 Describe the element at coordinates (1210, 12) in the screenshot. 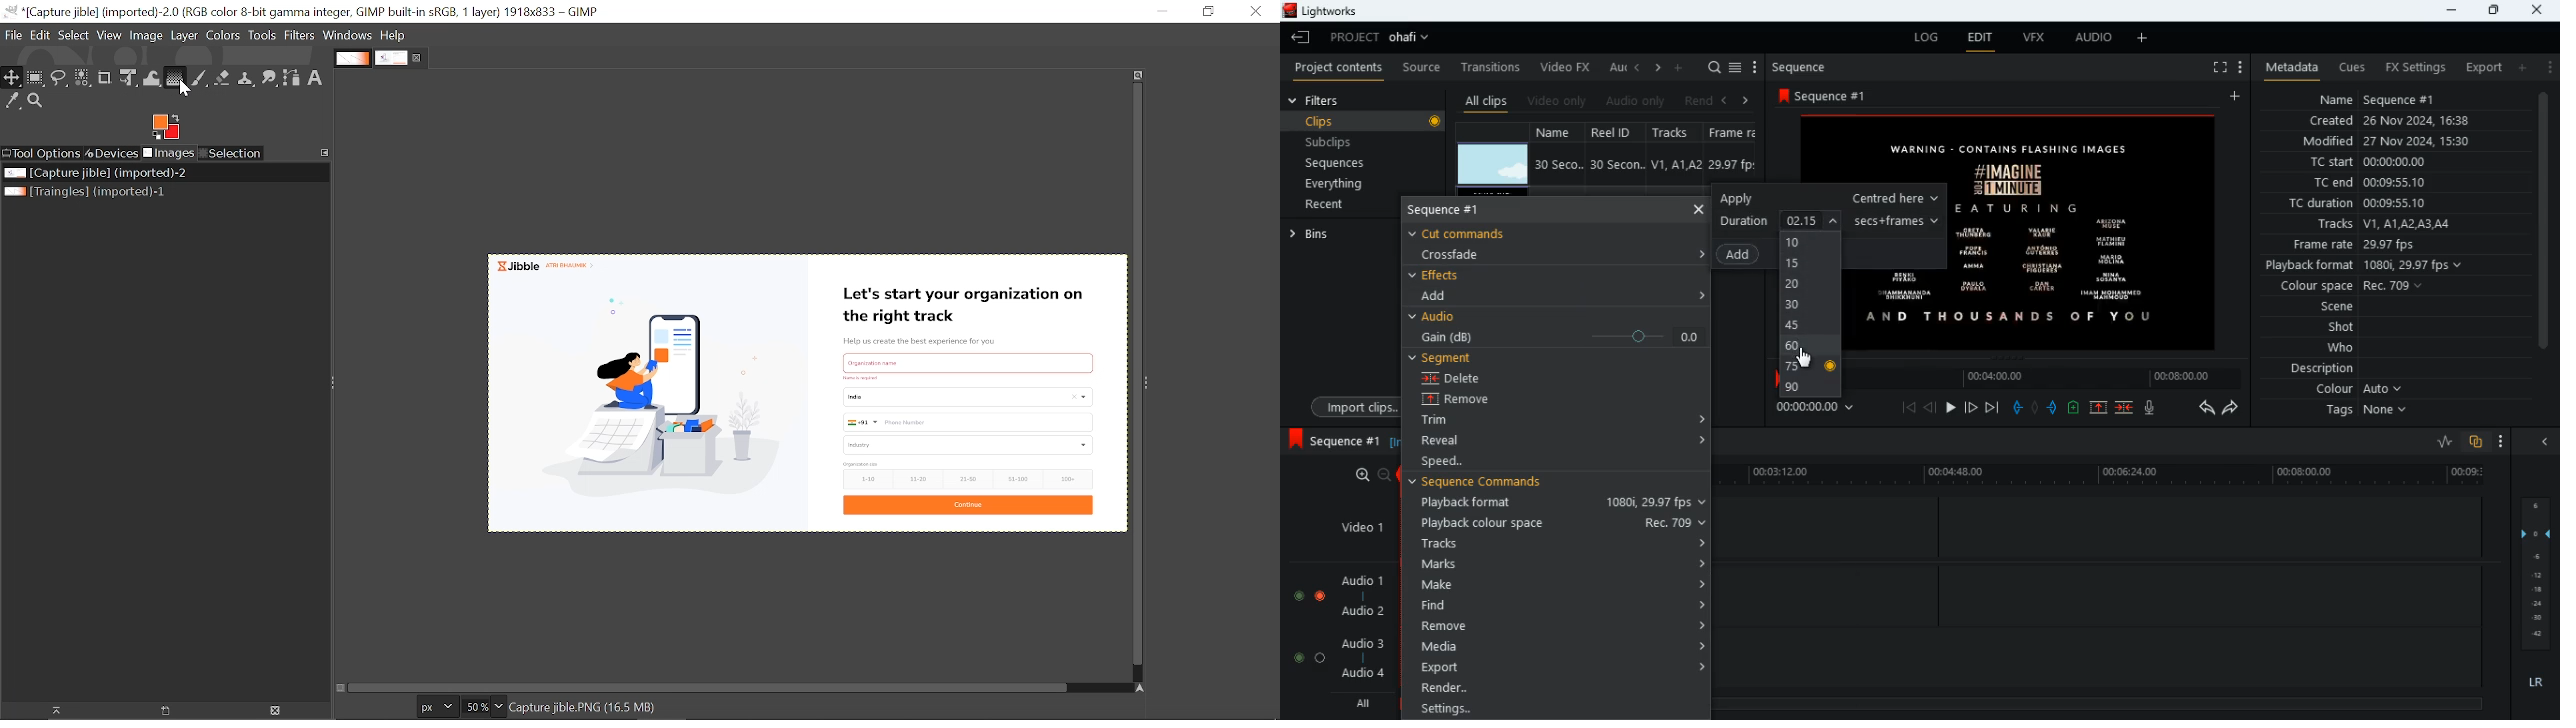

I see `Restore down` at that location.